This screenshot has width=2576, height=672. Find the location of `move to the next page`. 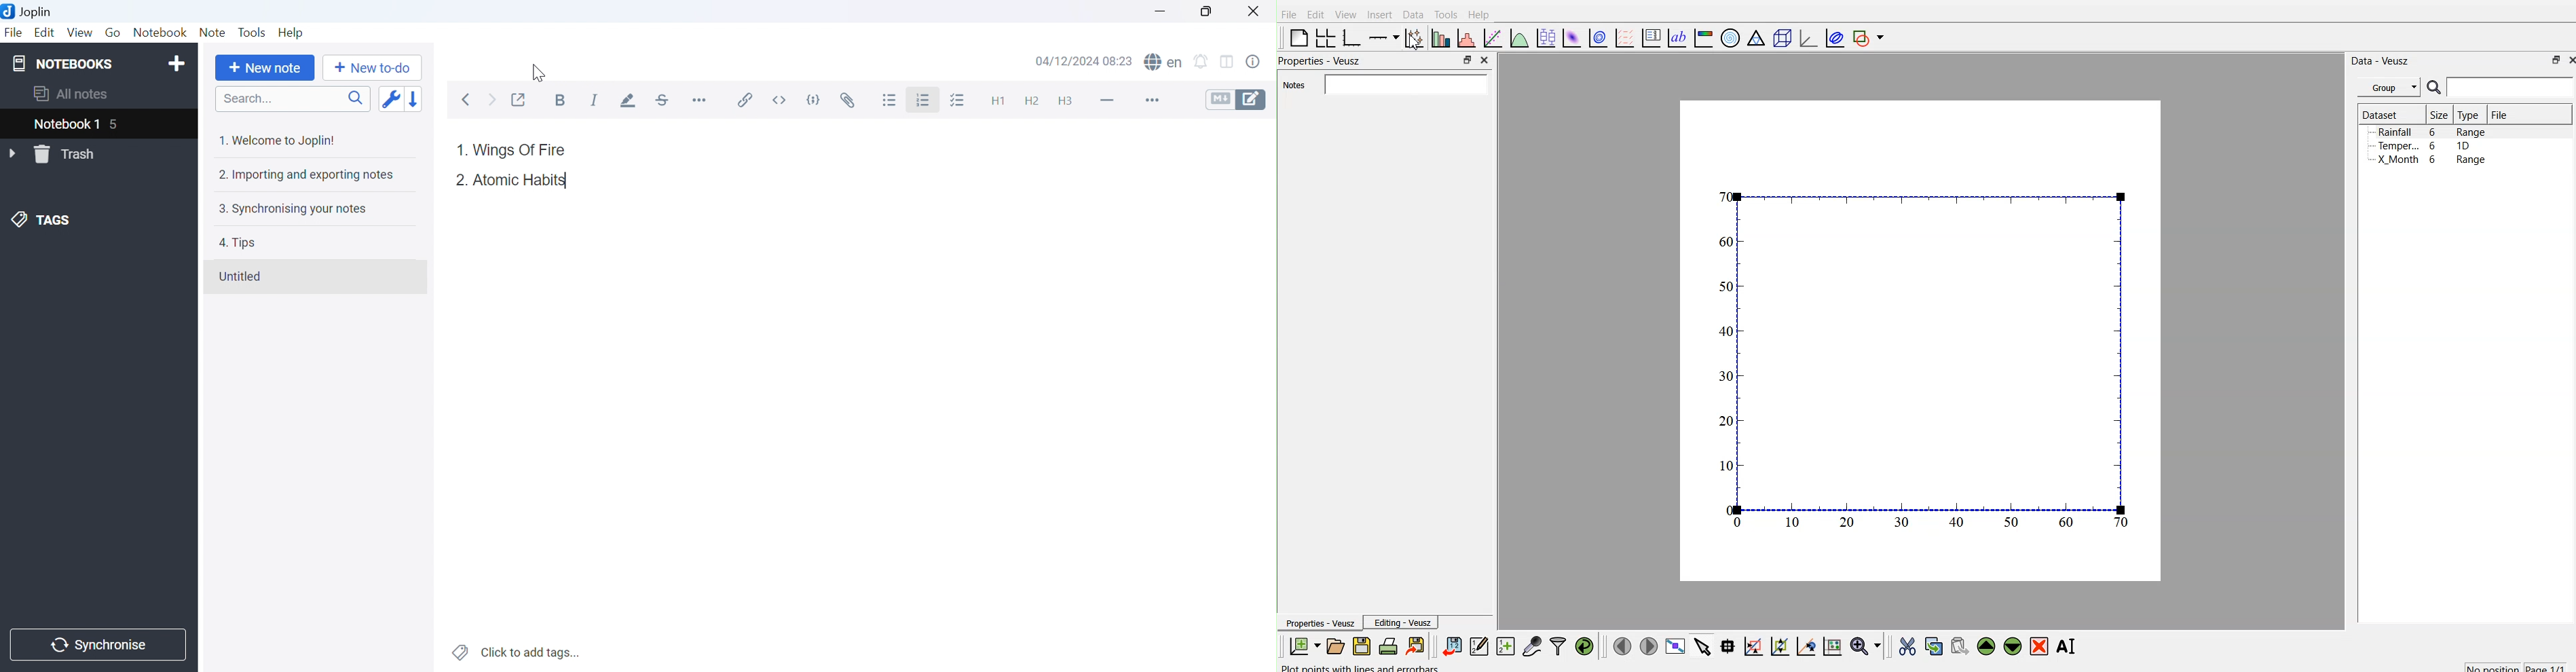

move to the next page is located at coordinates (1650, 646).